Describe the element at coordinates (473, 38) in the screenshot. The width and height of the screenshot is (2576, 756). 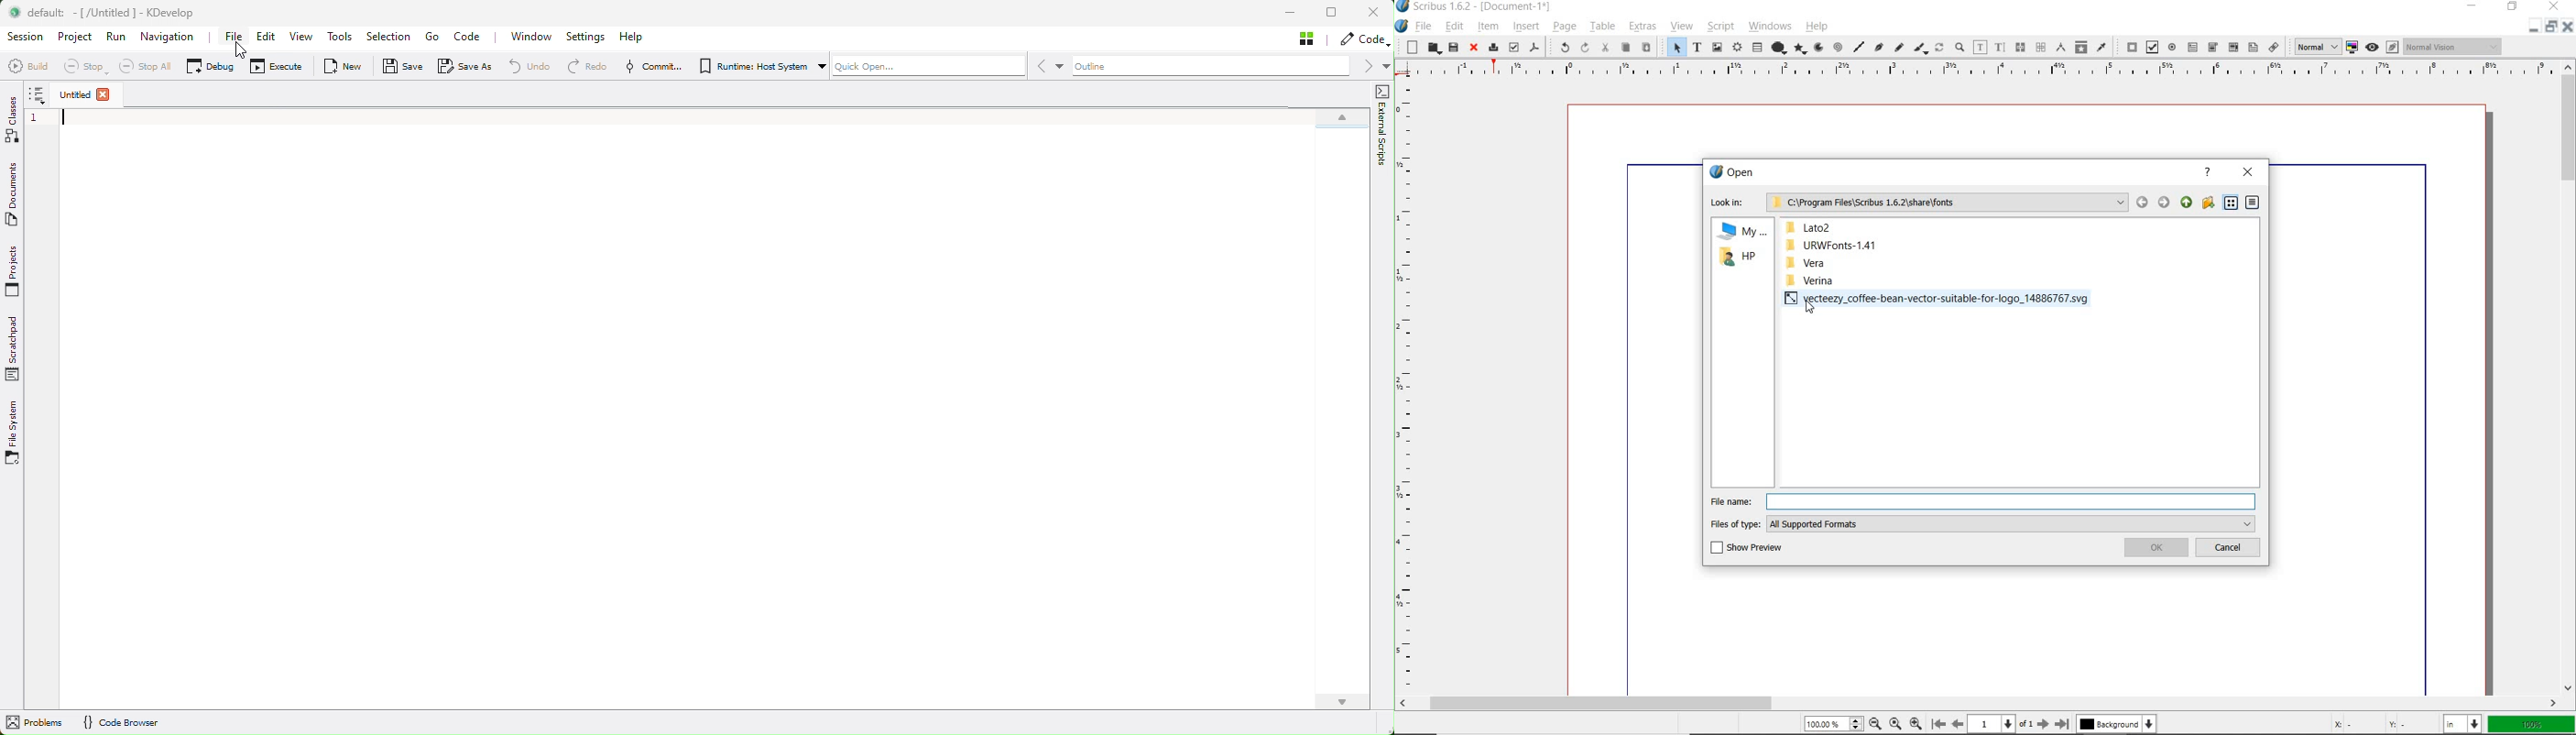
I see `Code` at that location.